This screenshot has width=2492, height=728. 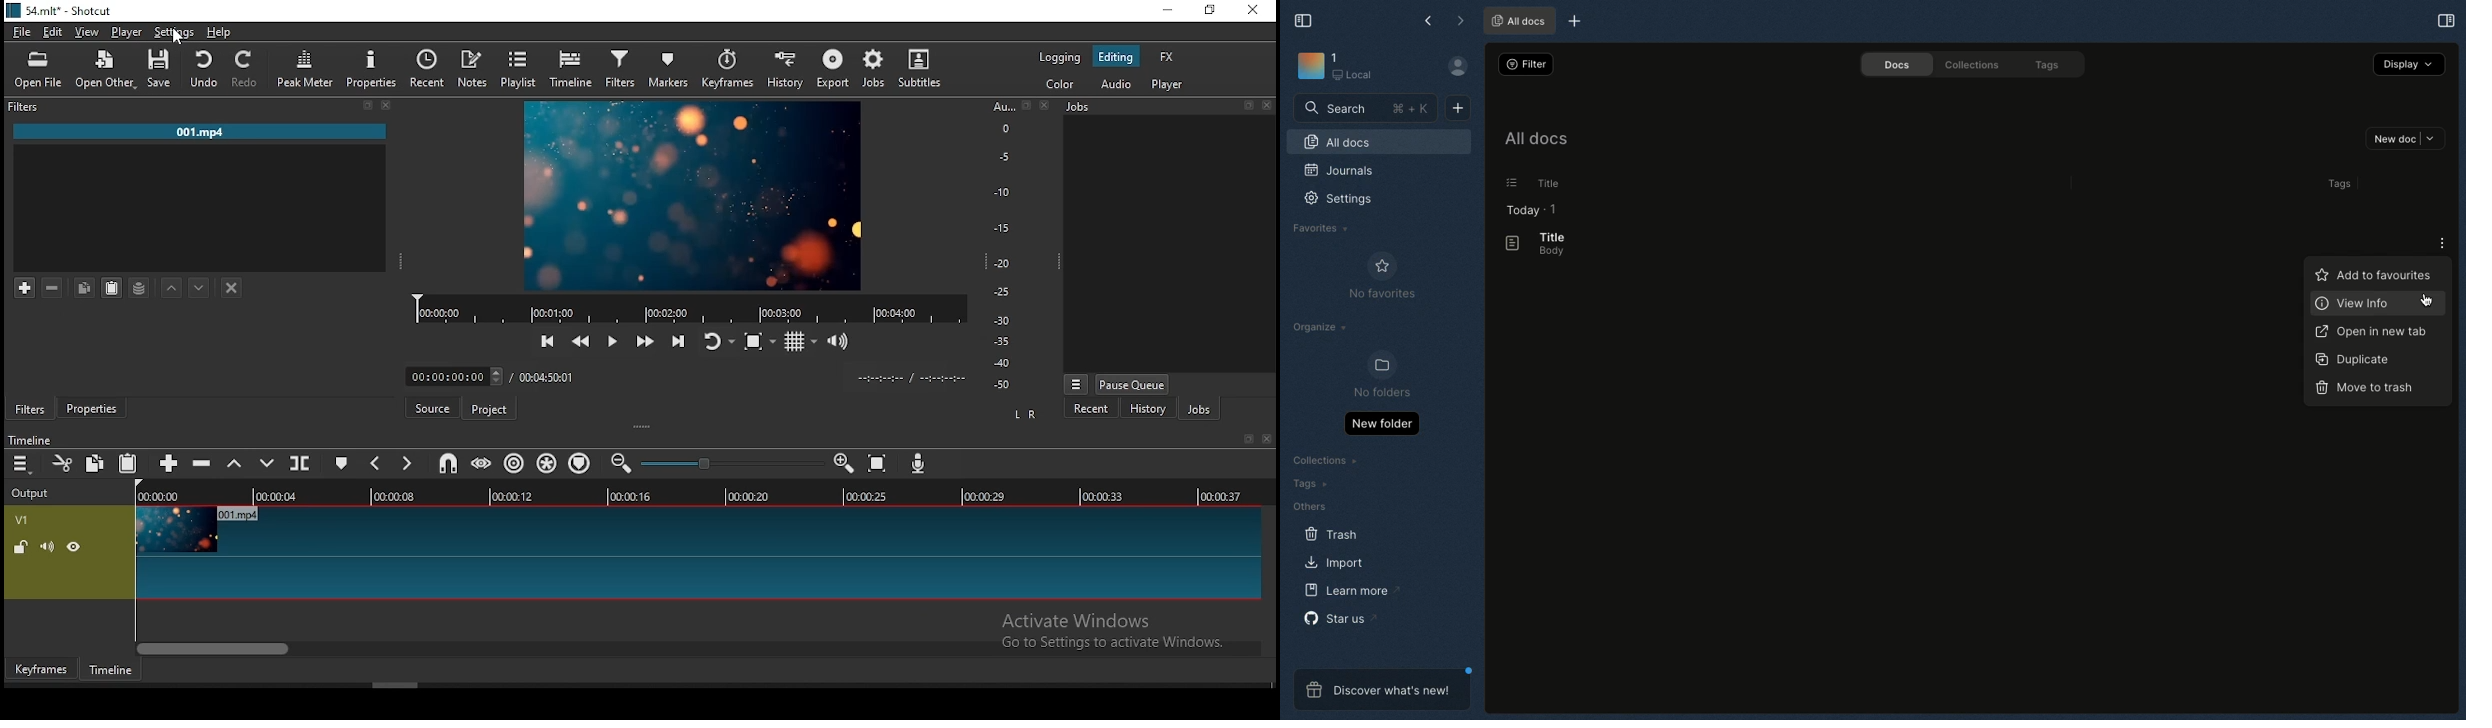 What do you see at coordinates (90, 405) in the screenshot?
I see `properties` at bounding box center [90, 405].